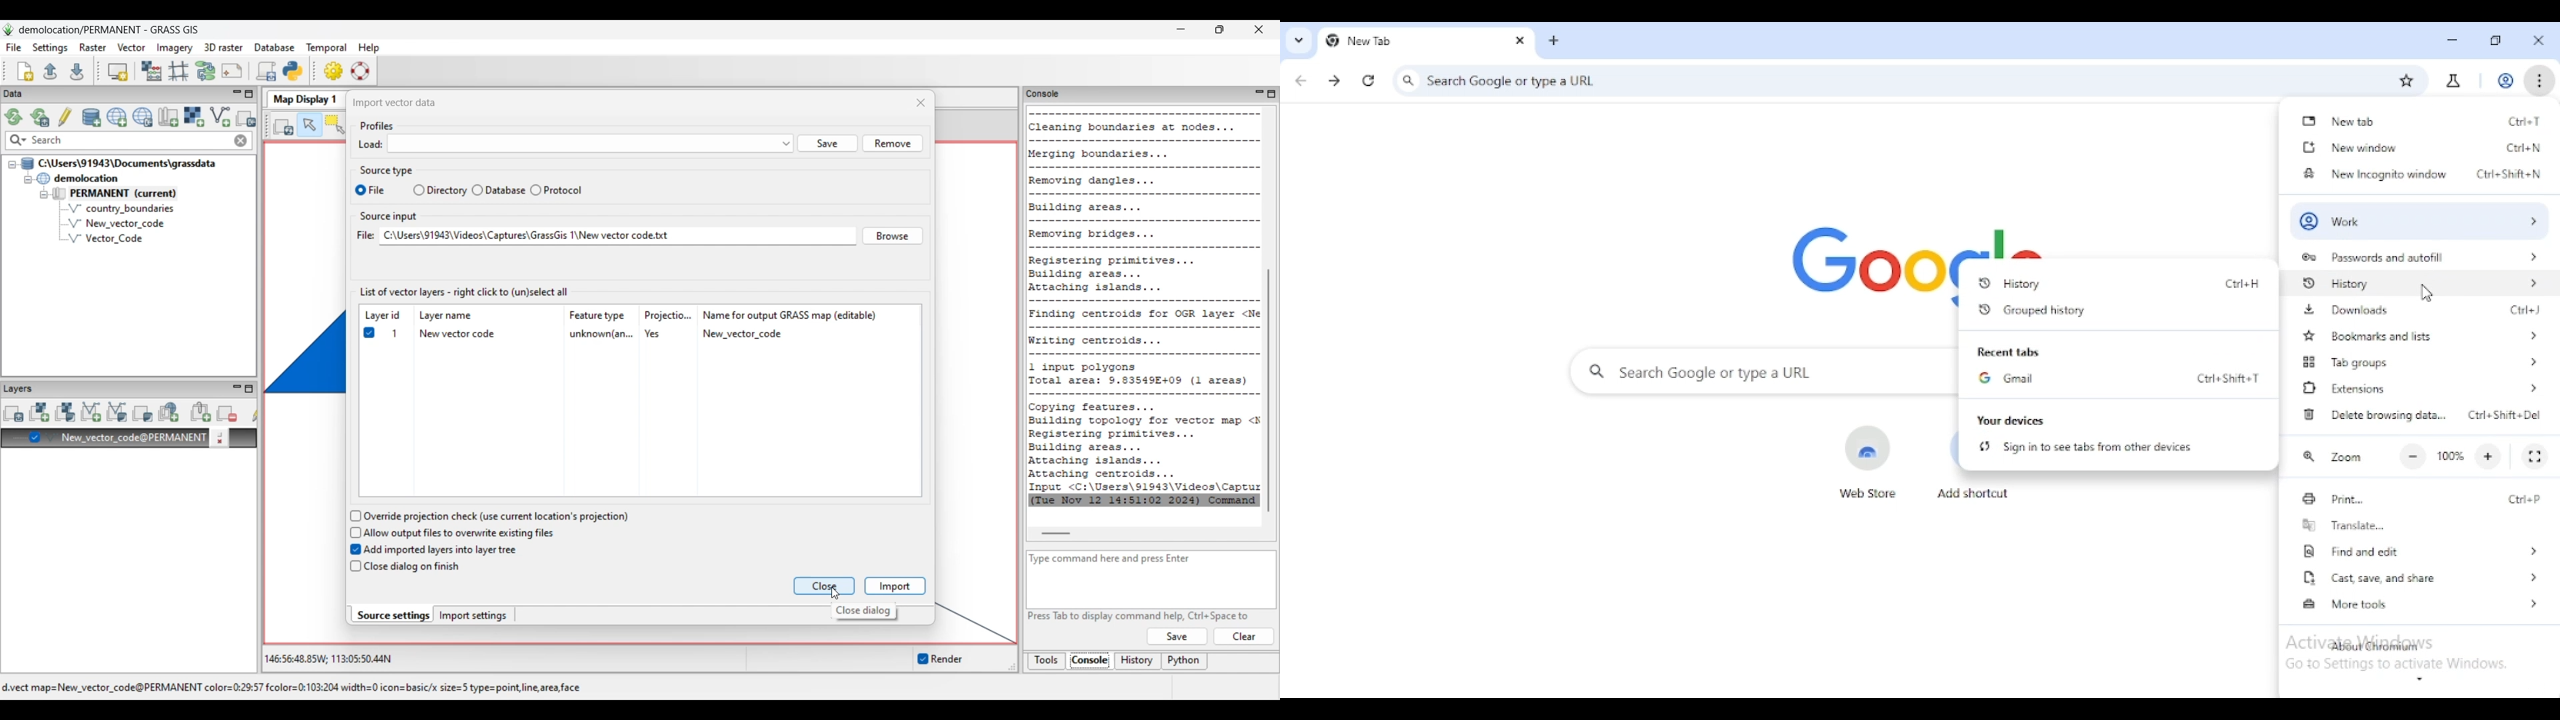 The height and width of the screenshot is (728, 2576). I want to click on click to go back, so click(1301, 81).